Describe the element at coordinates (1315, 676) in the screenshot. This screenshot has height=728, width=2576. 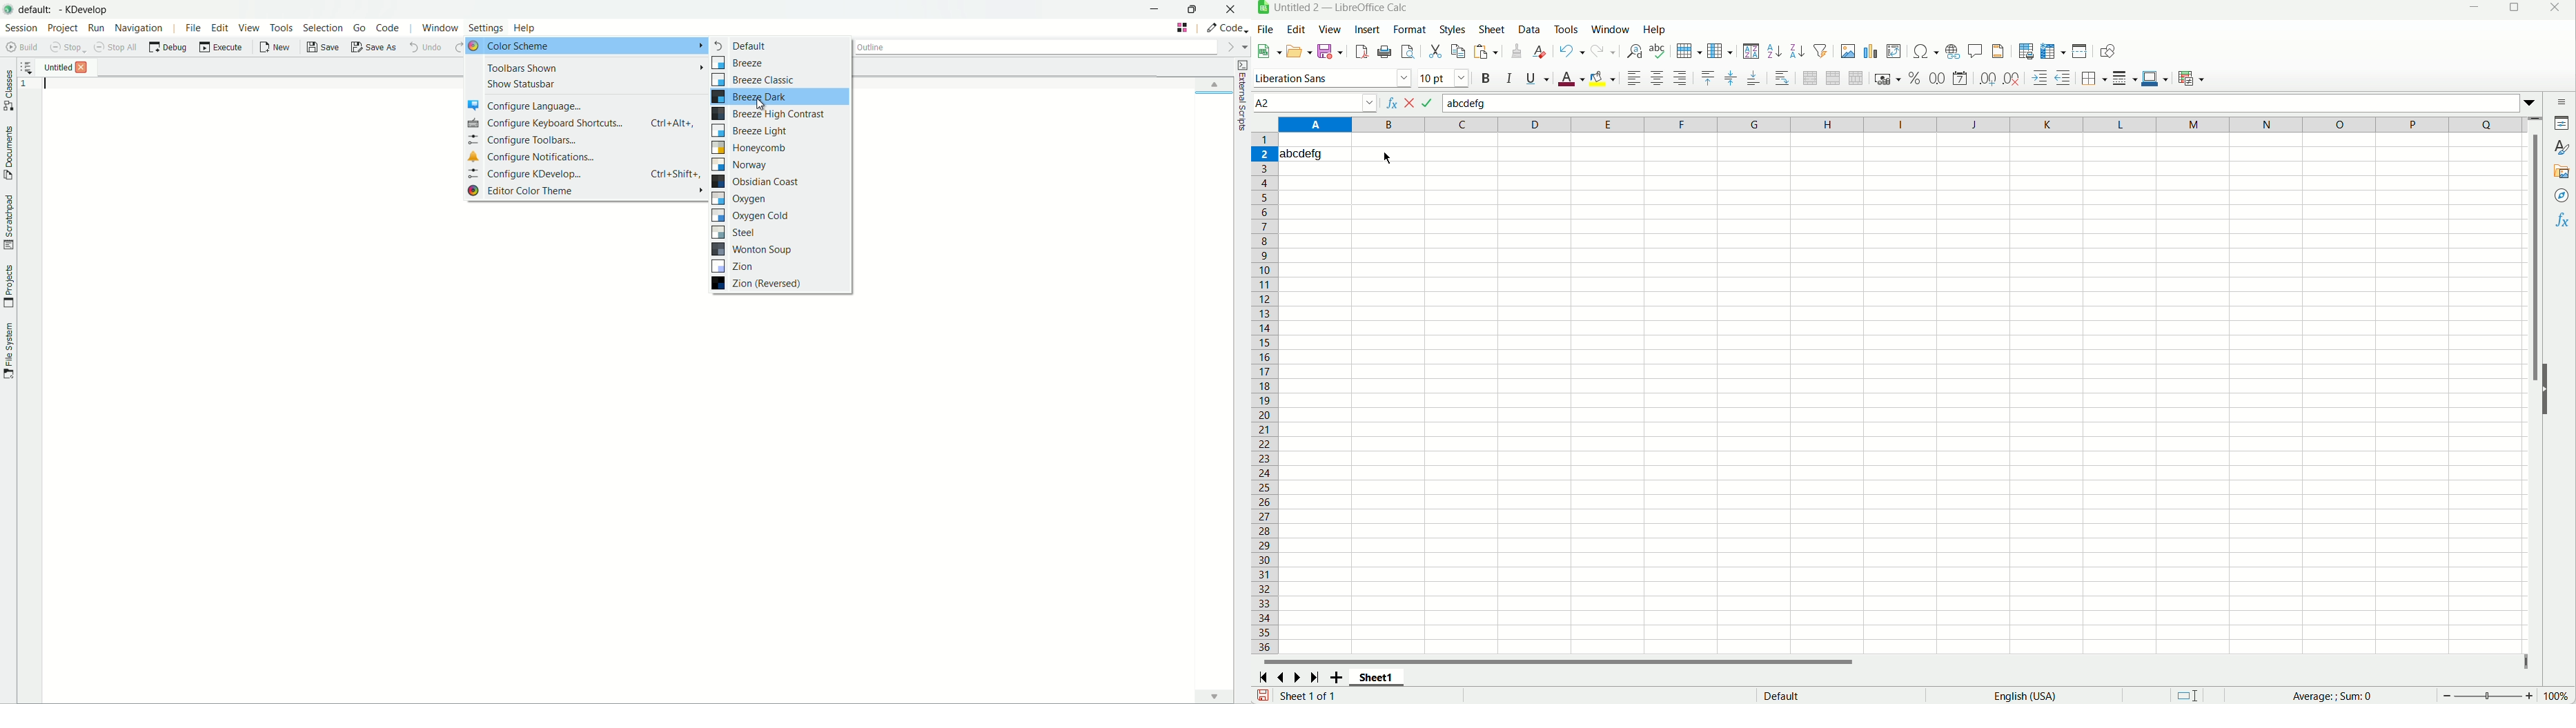
I see `scroll to last page` at that location.